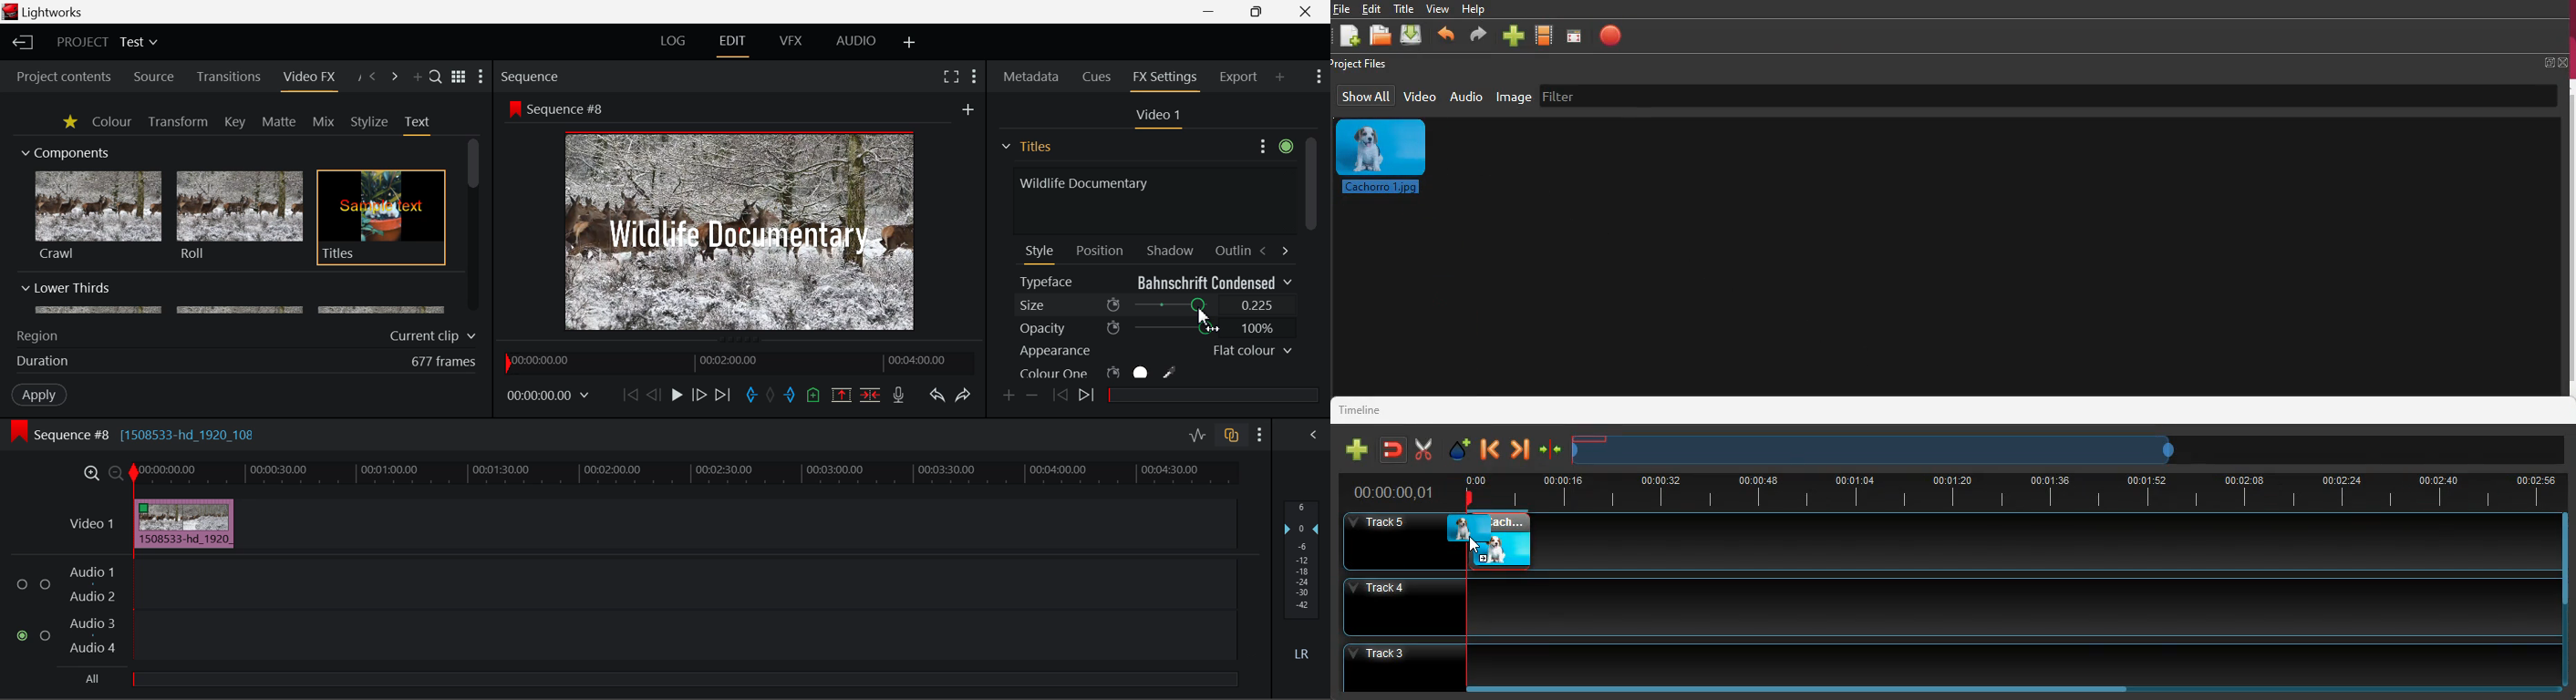 The width and height of the screenshot is (2576, 700). What do you see at coordinates (531, 74) in the screenshot?
I see `Sequence` at bounding box center [531, 74].